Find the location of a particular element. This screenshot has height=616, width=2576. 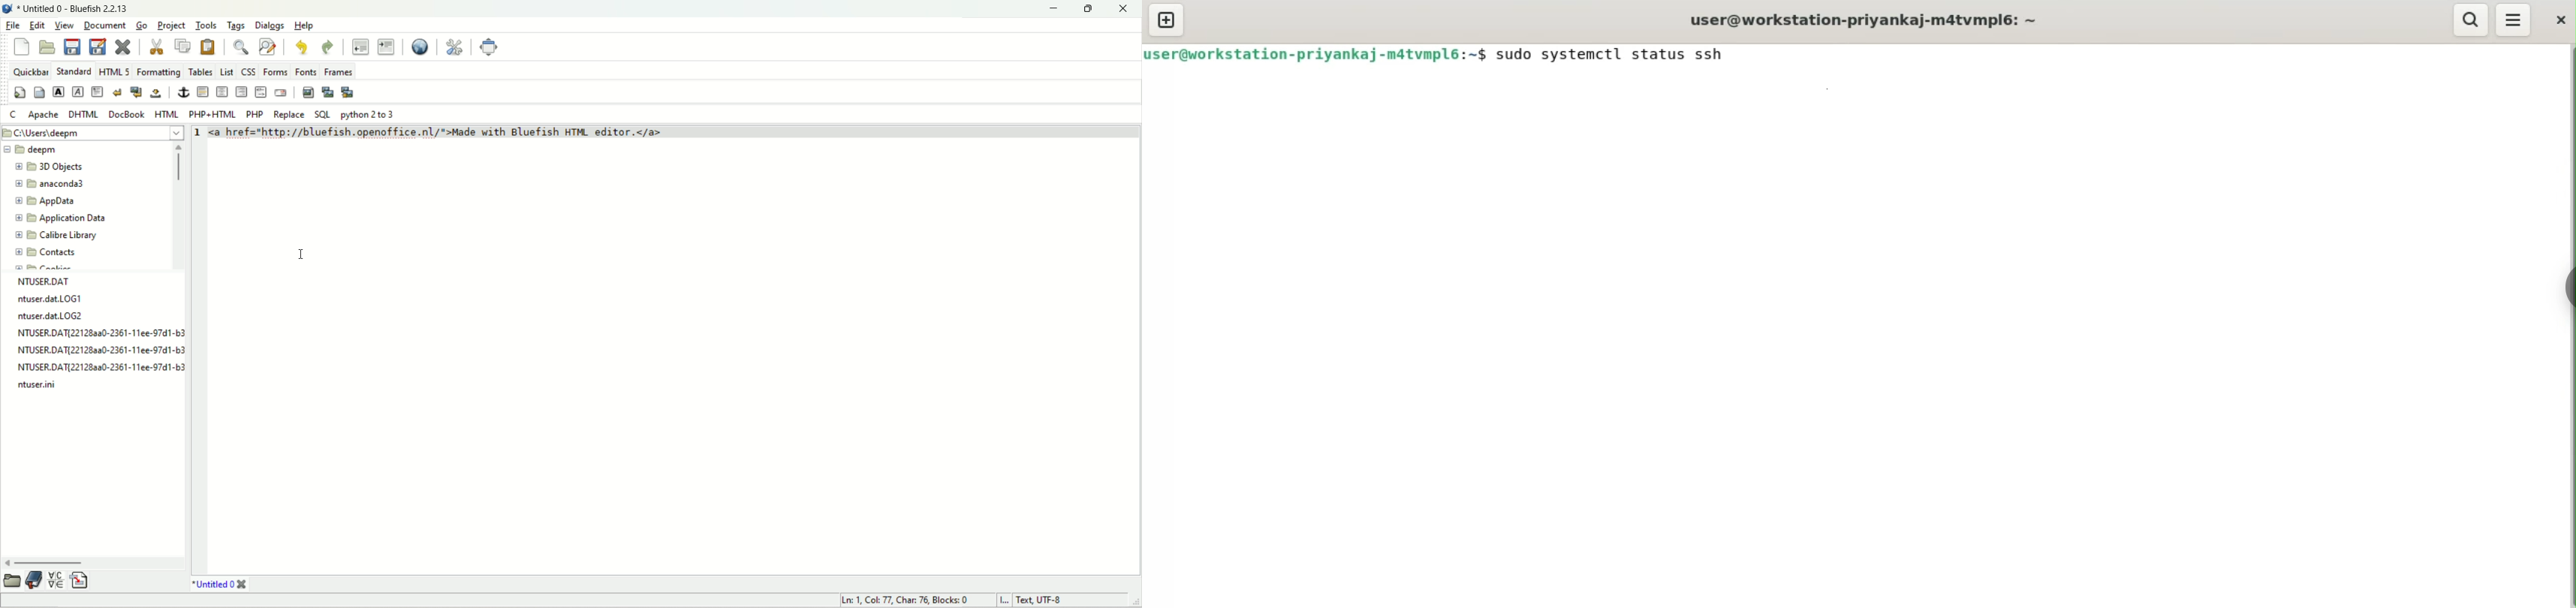

PHP+HTML is located at coordinates (214, 115).